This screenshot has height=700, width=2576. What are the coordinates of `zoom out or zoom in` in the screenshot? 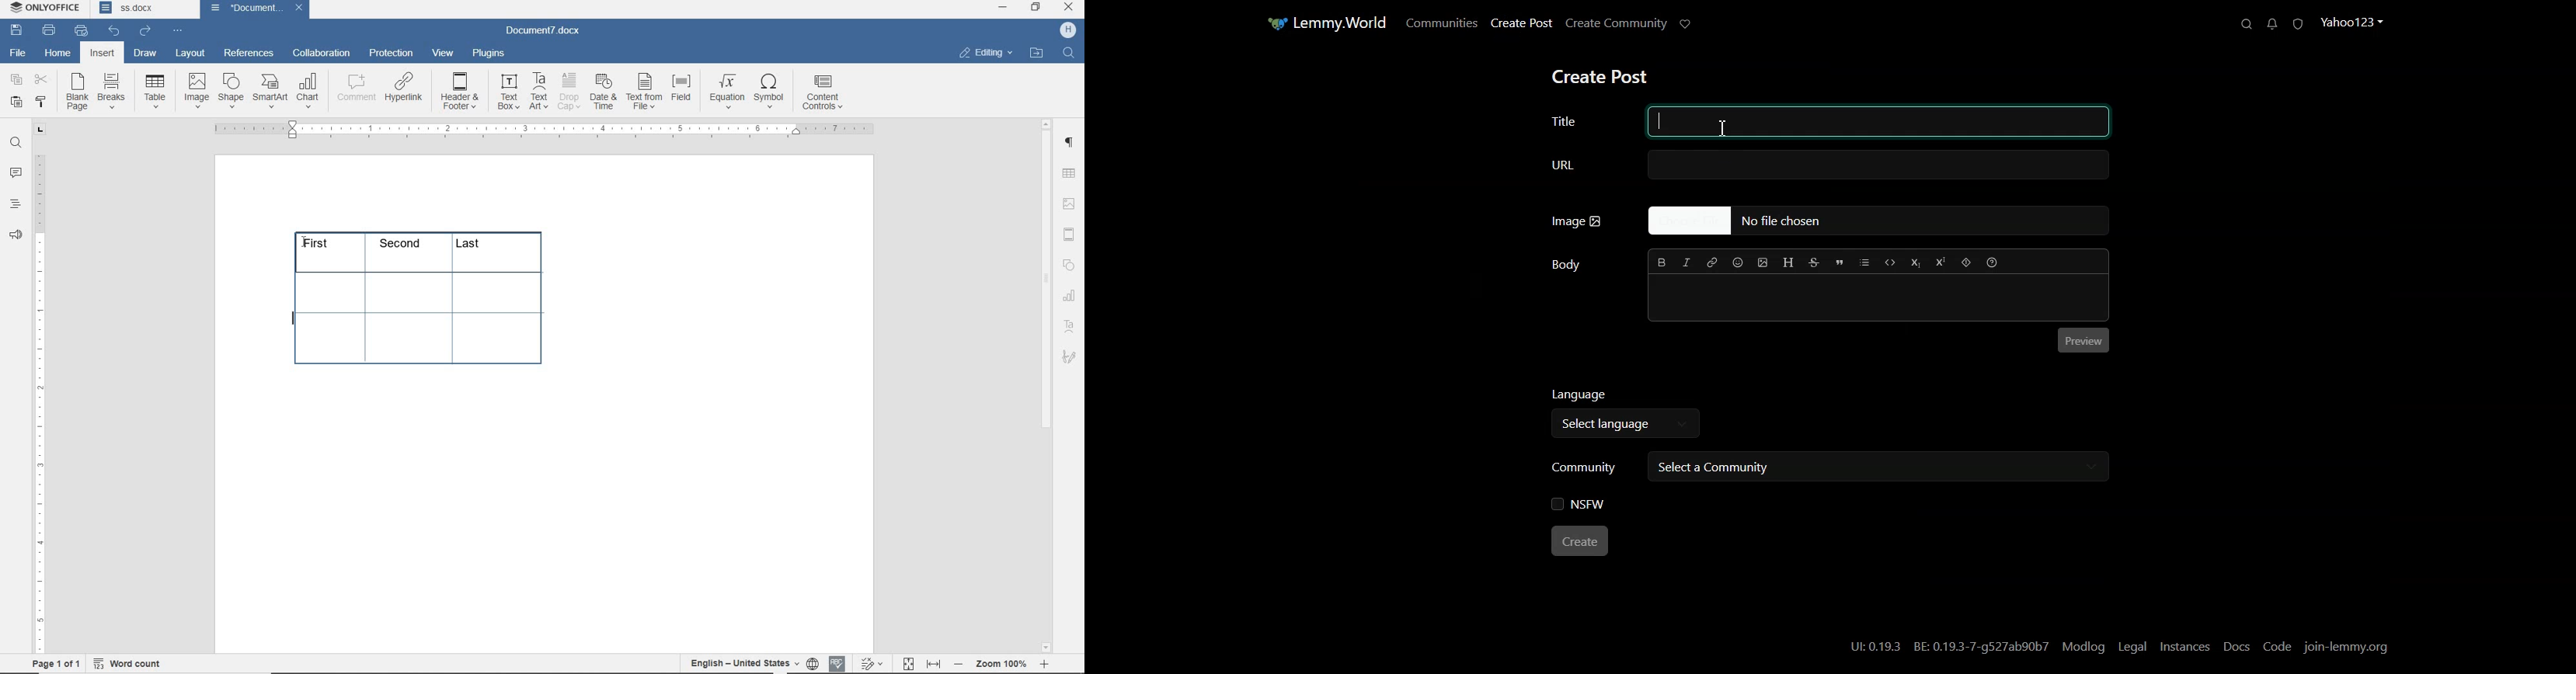 It's located at (1005, 662).